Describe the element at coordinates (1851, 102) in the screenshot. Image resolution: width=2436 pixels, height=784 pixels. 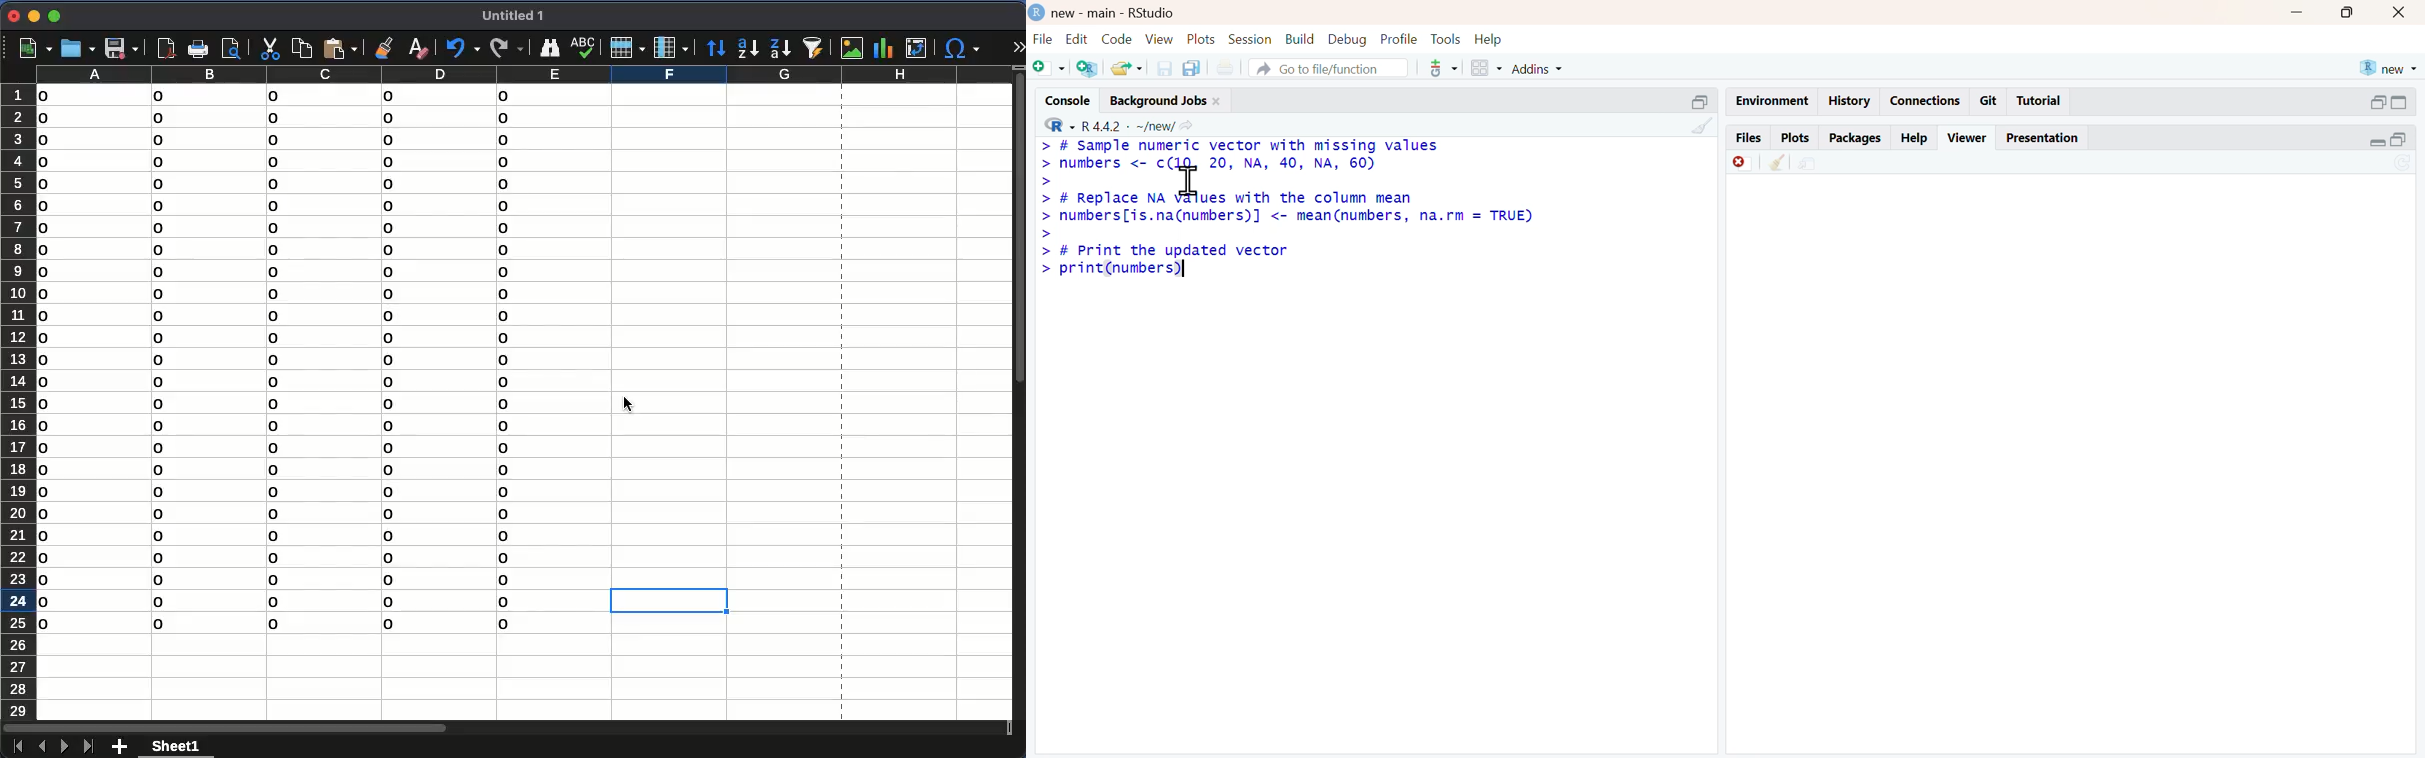
I see `history` at that location.